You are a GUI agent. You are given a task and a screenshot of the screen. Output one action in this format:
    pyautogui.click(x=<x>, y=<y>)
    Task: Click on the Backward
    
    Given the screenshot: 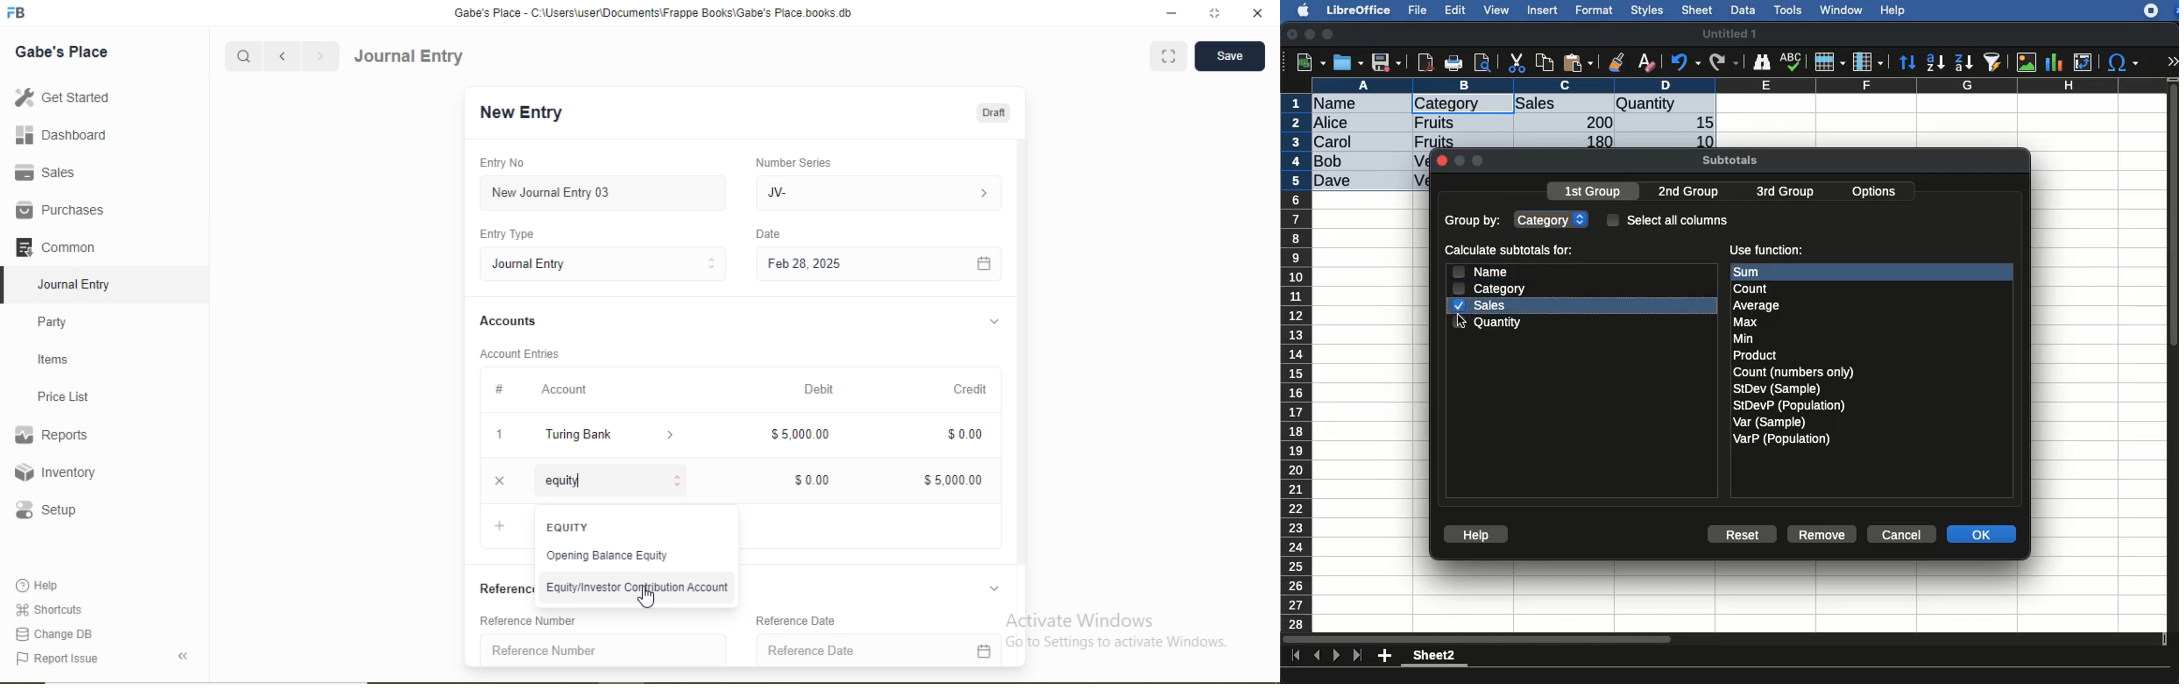 What is the action you would take?
    pyautogui.click(x=282, y=57)
    